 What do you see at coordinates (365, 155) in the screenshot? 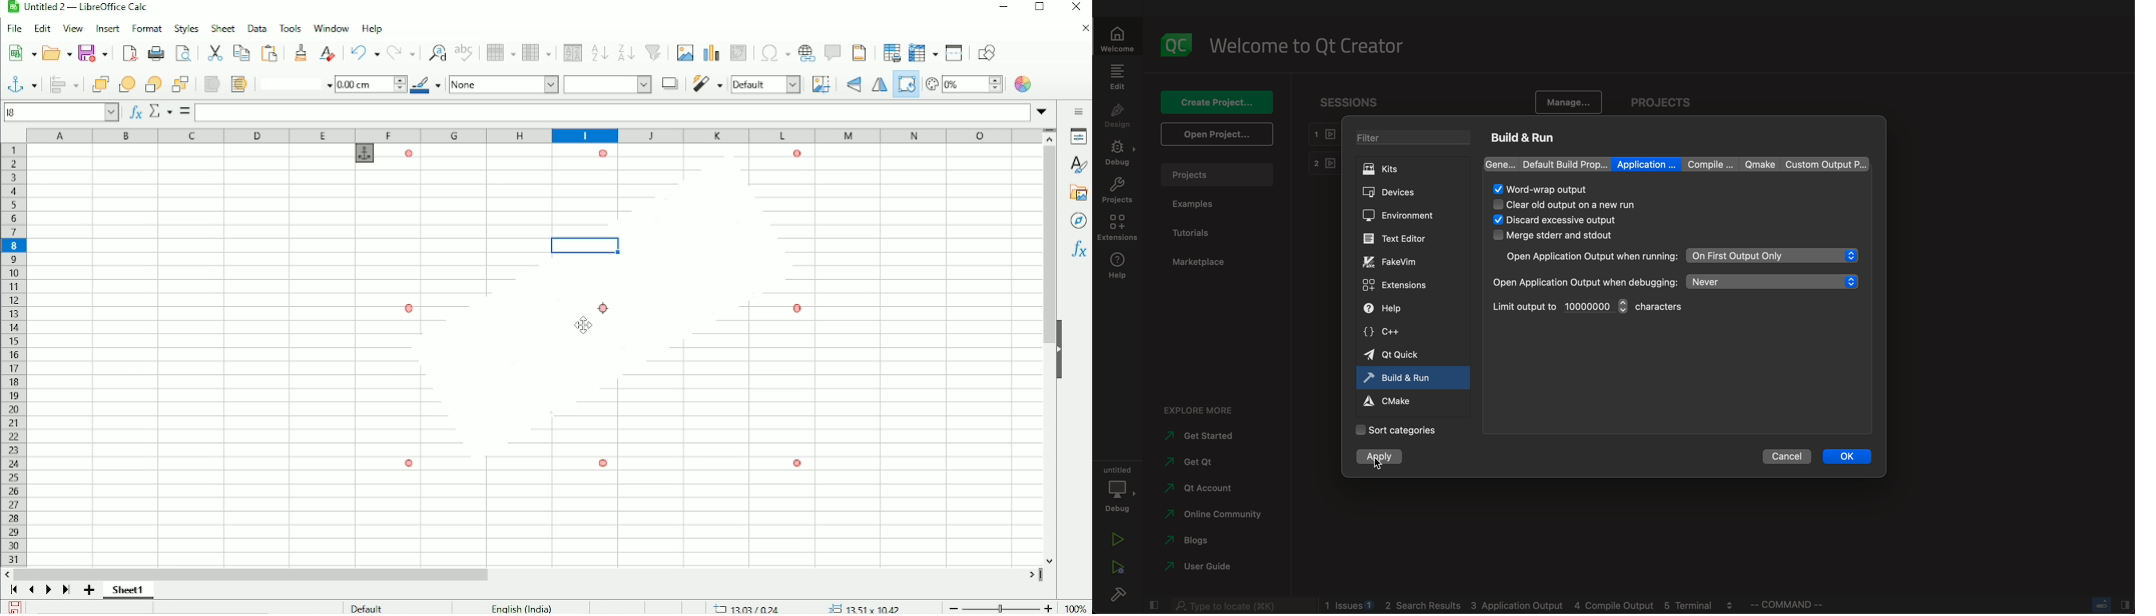
I see `anchor` at bounding box center [365, 155].